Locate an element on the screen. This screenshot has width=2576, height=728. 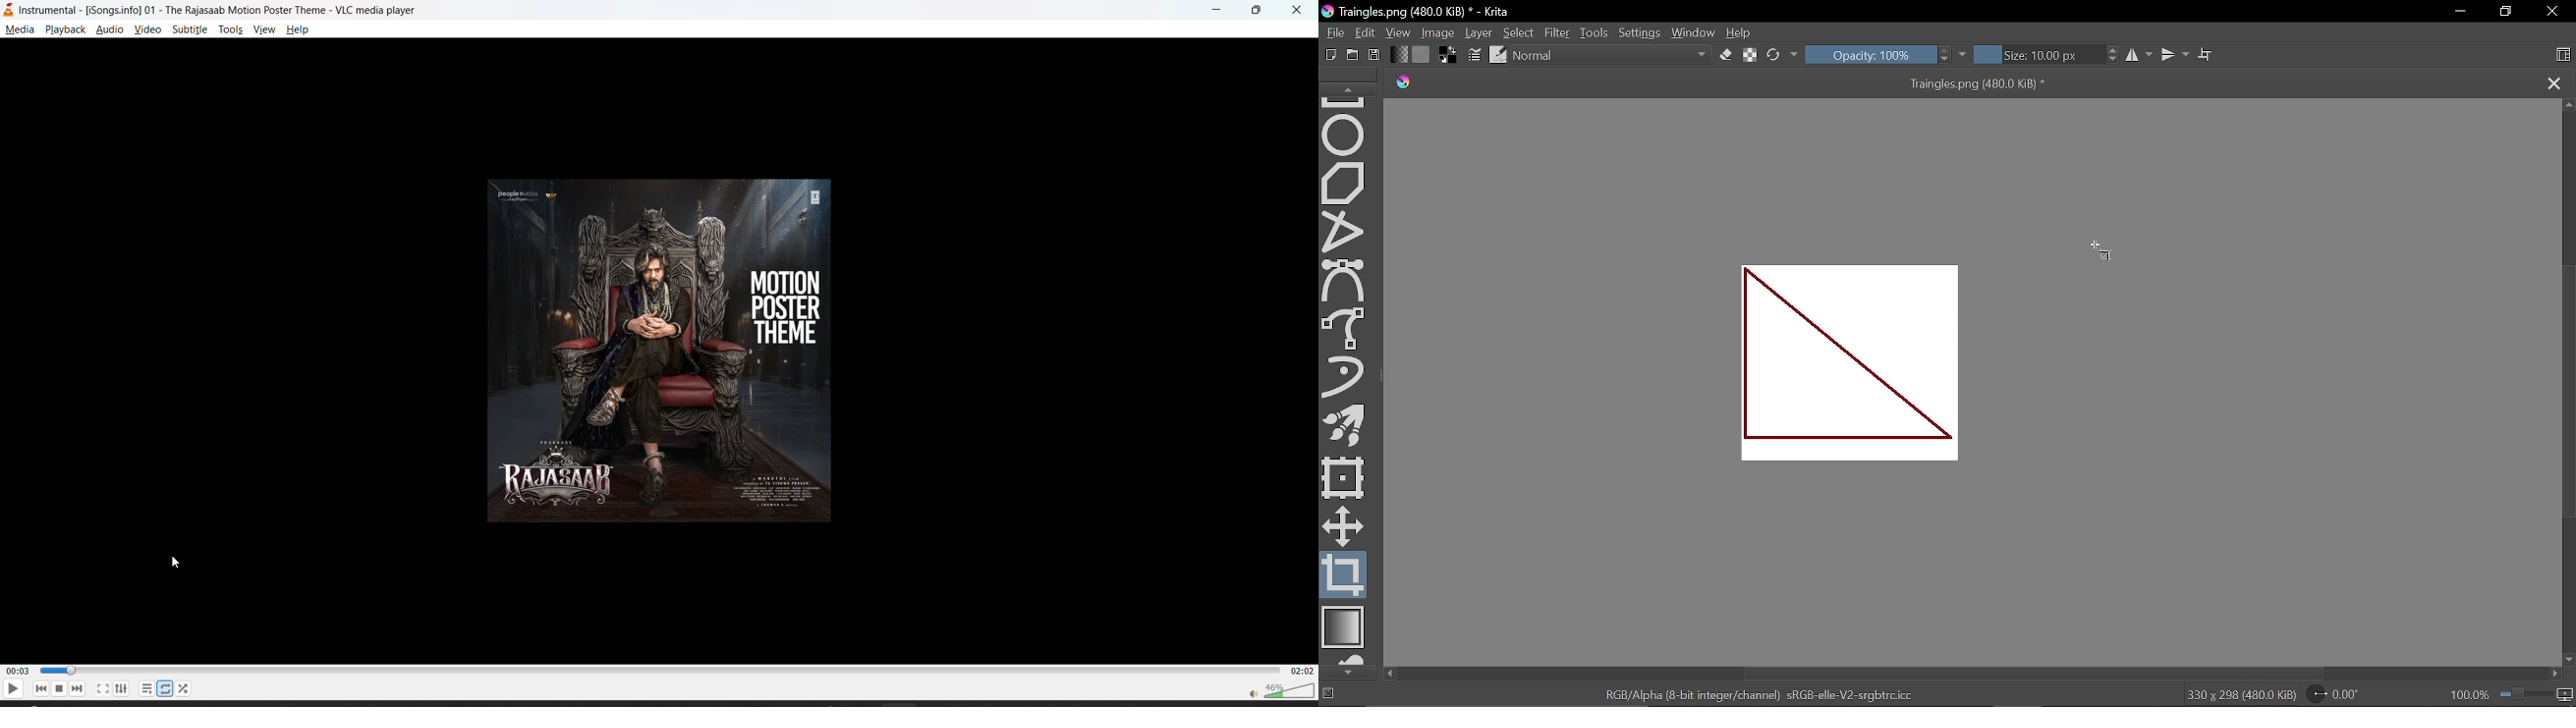
Close is located at coordinates (2554, 13).